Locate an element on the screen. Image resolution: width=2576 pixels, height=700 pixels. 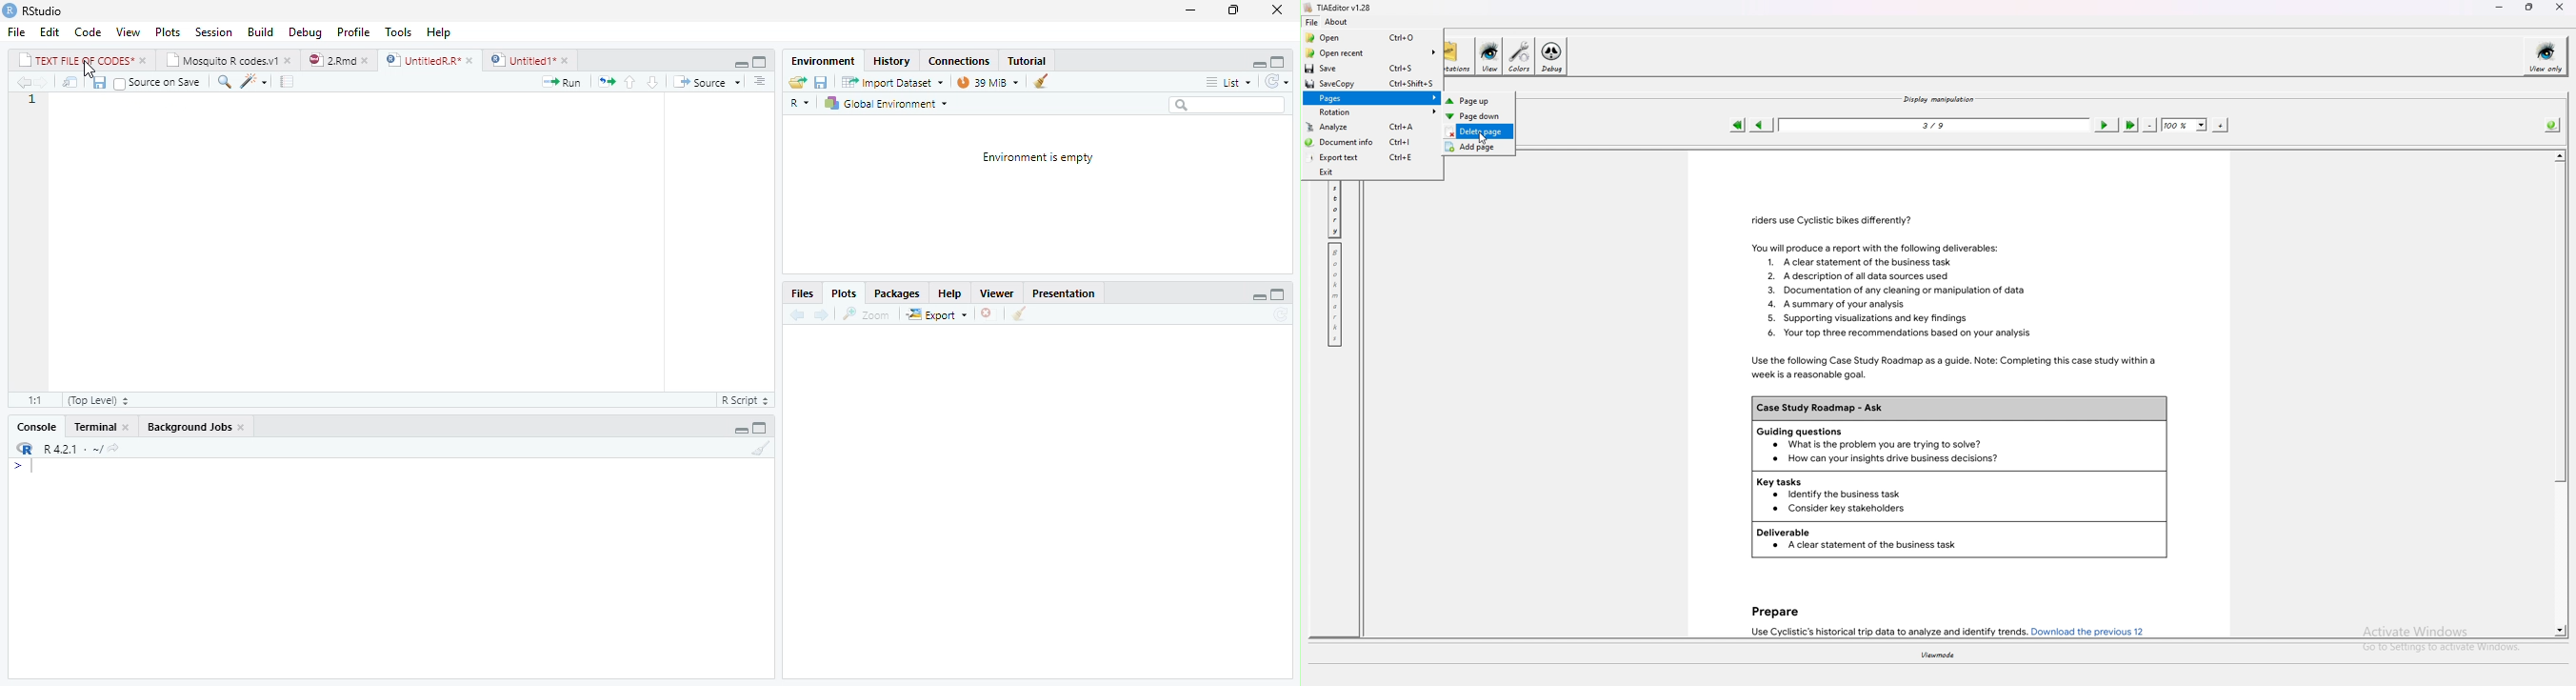
Zoom is located at coordinates (868, 313).